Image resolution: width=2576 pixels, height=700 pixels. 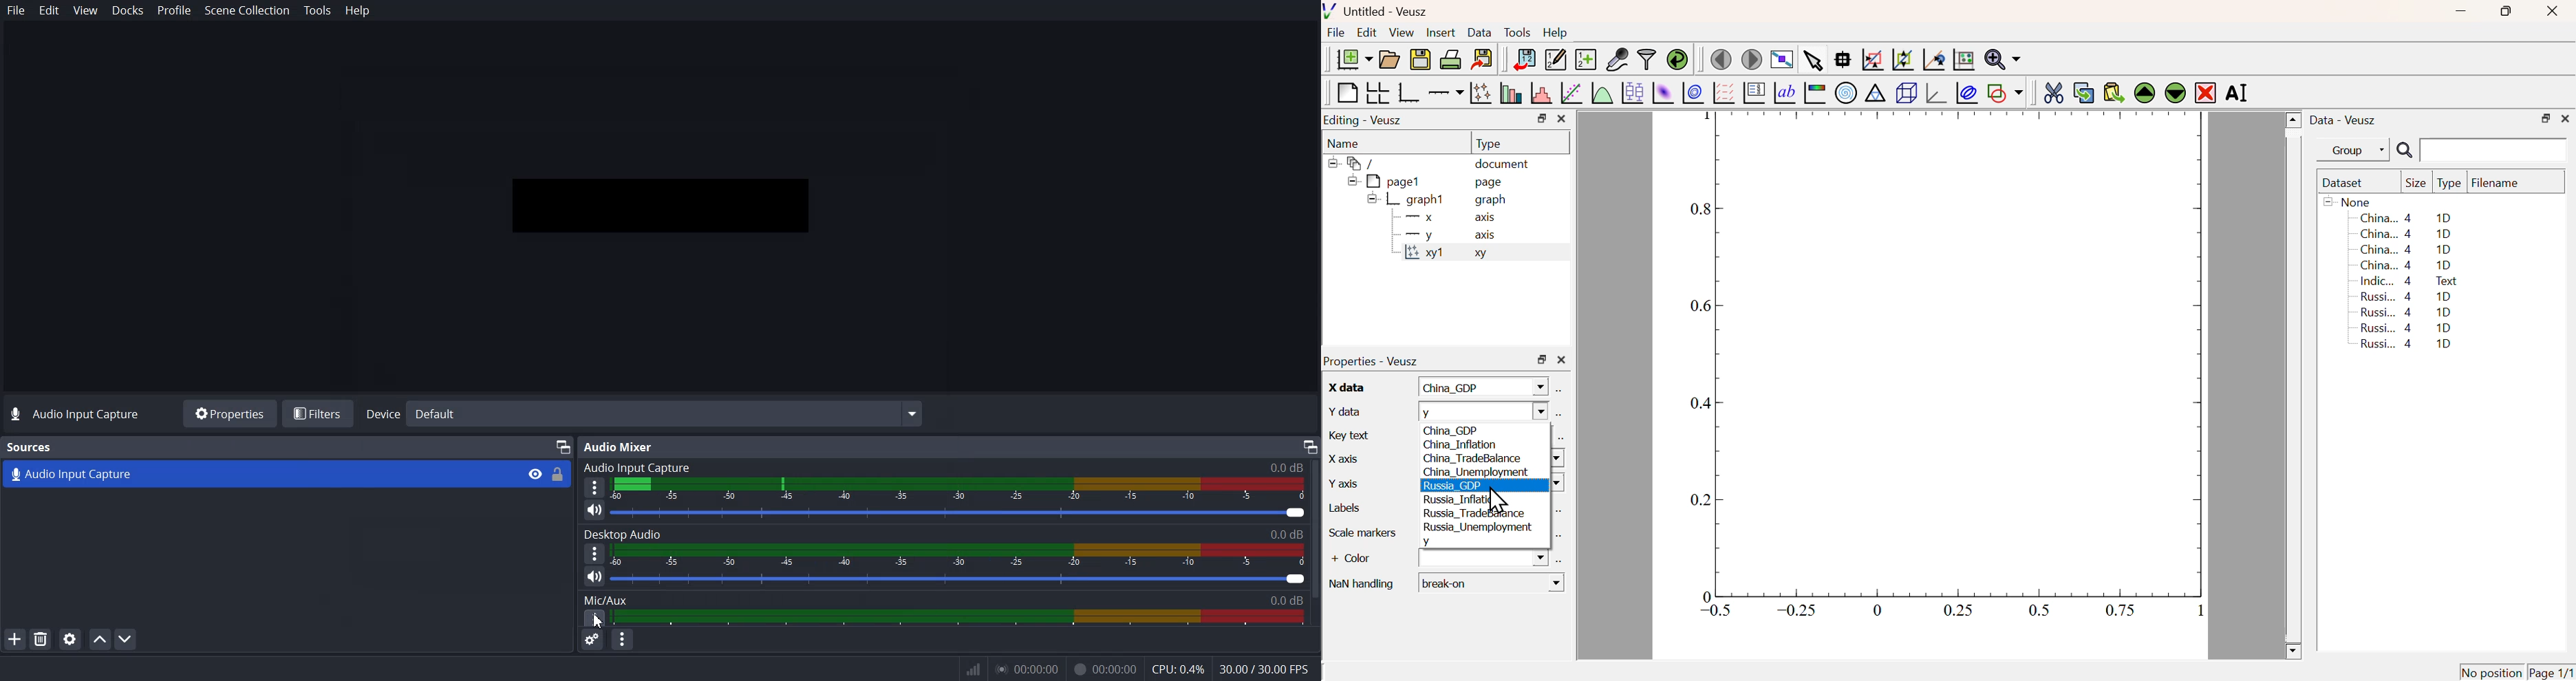 What do you see at coordinates (1477, 473) in the screenshot?
I see `China_Unemployment` at bounding box center [1477, 473].